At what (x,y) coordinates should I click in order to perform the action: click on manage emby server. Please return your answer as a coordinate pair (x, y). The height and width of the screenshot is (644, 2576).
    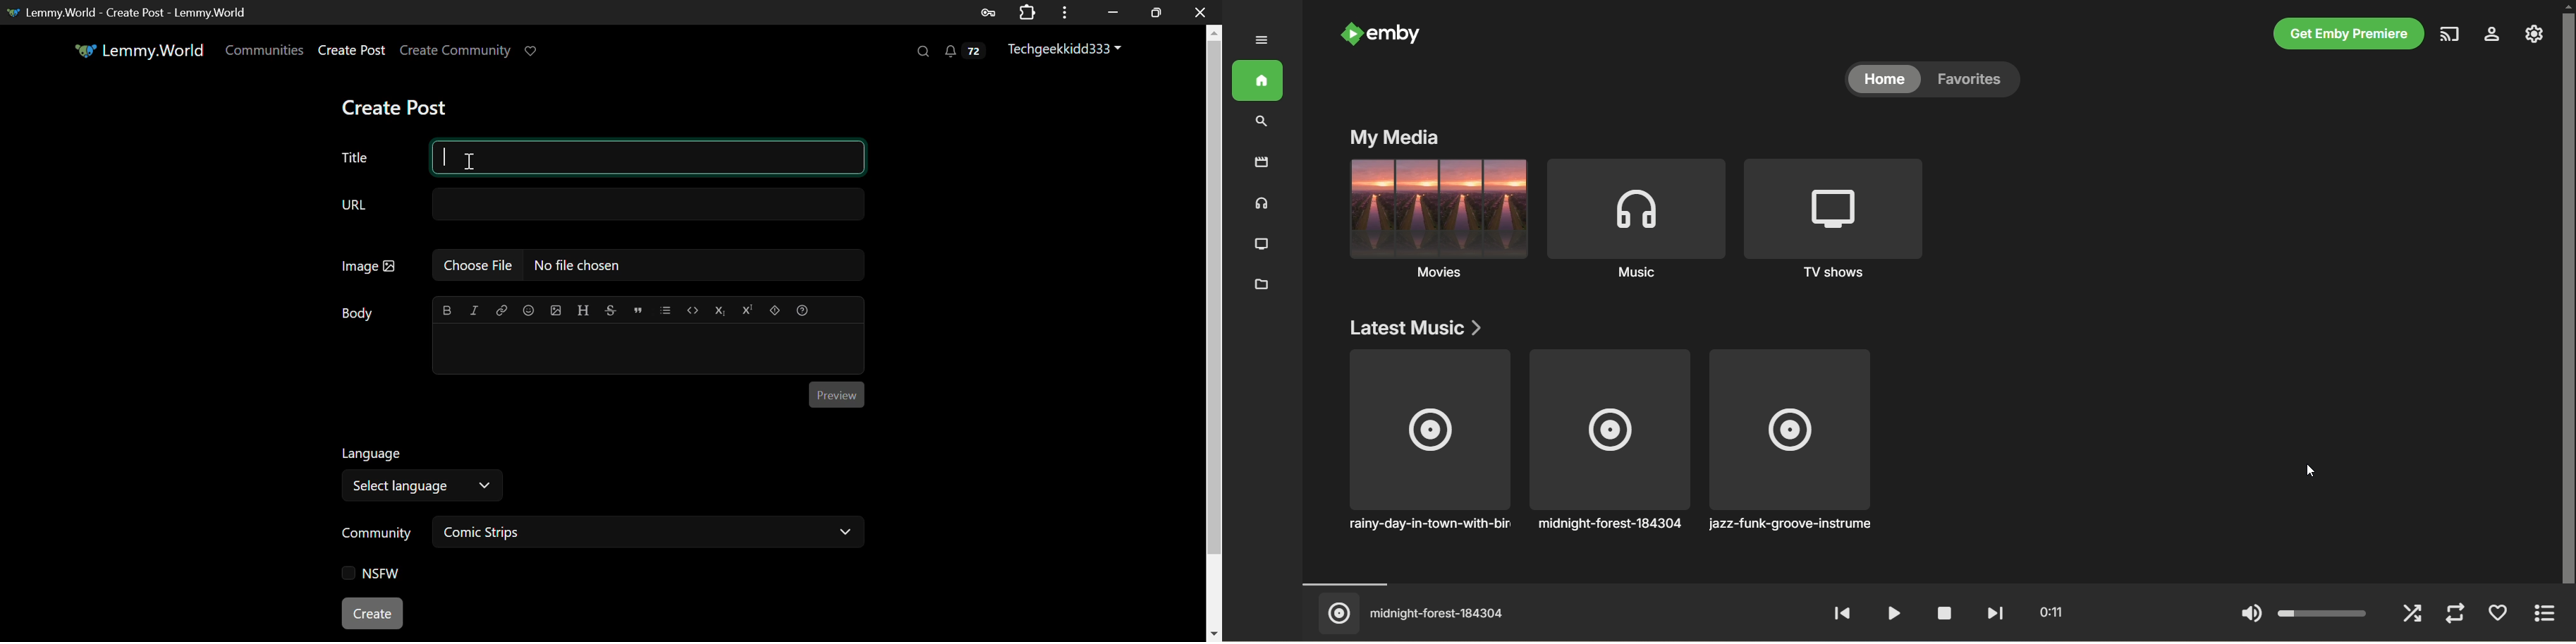
    Looking at the image, I should click on (2534, 34).